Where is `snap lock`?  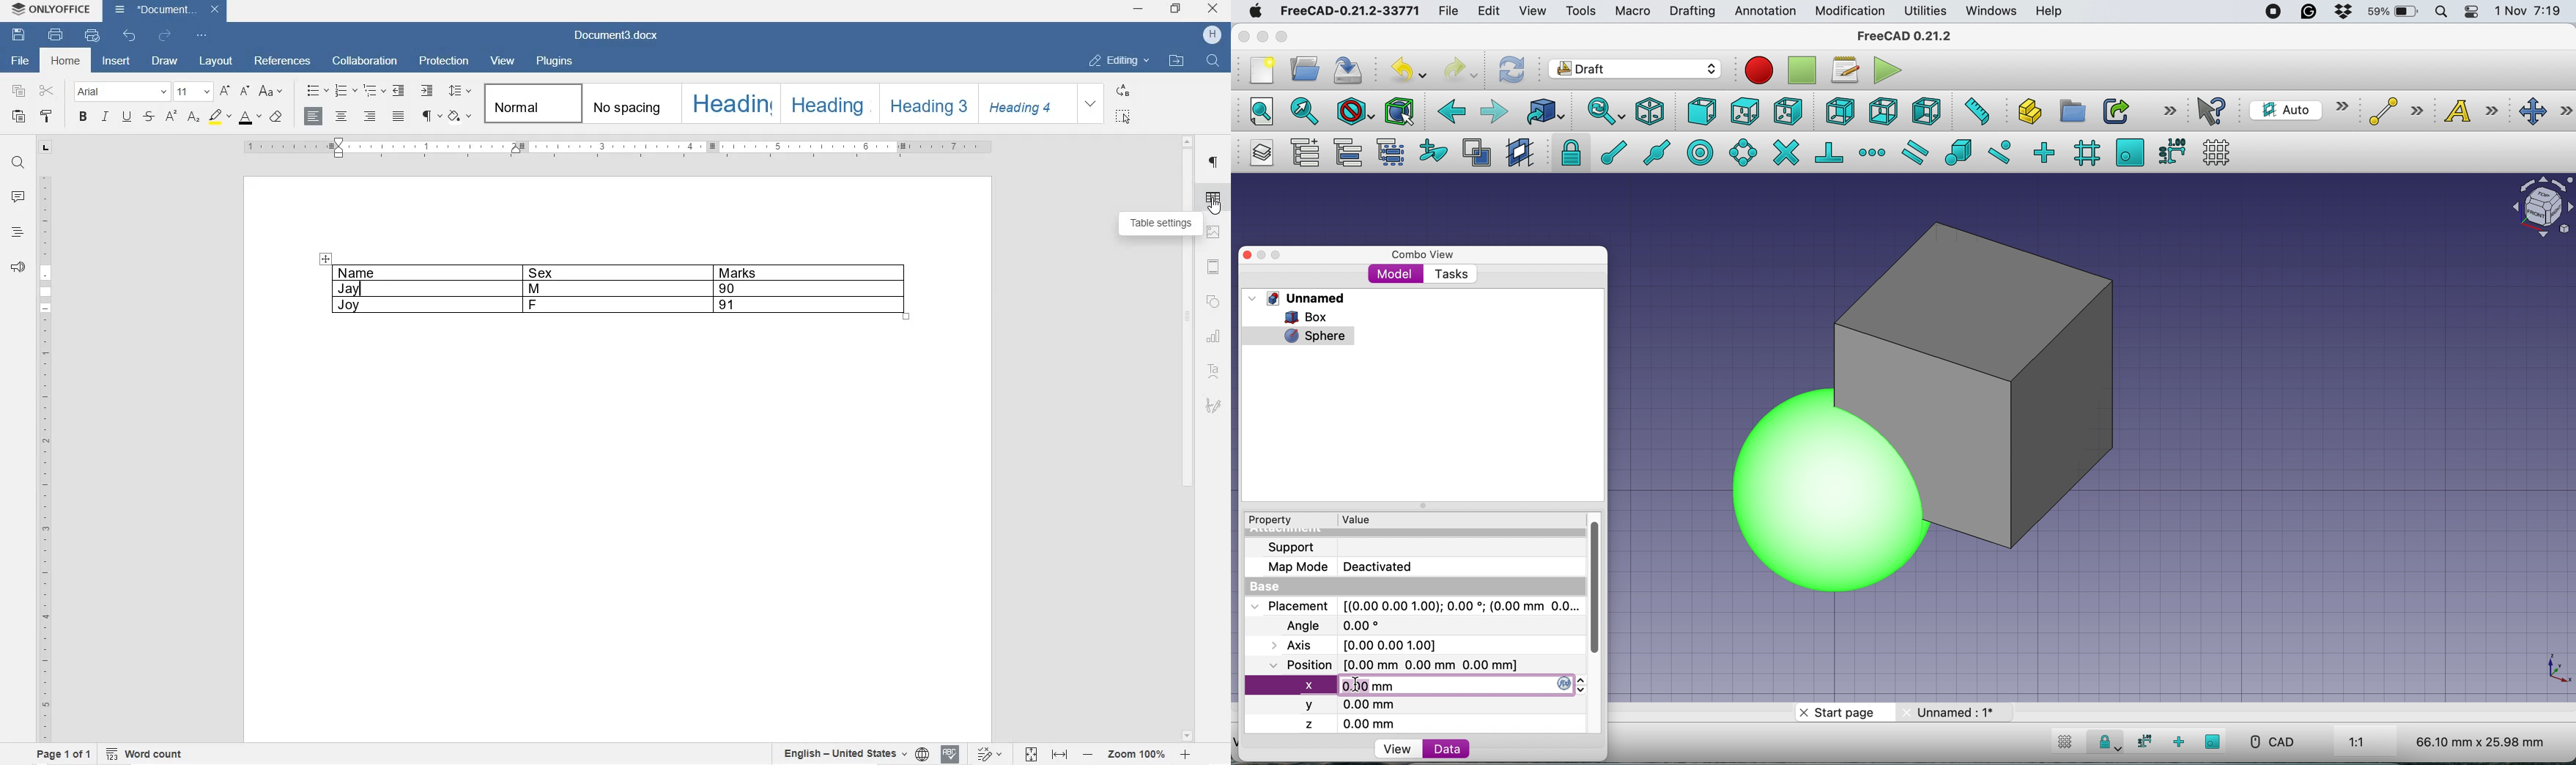
snap lock is located at coordinates (2105, 744).